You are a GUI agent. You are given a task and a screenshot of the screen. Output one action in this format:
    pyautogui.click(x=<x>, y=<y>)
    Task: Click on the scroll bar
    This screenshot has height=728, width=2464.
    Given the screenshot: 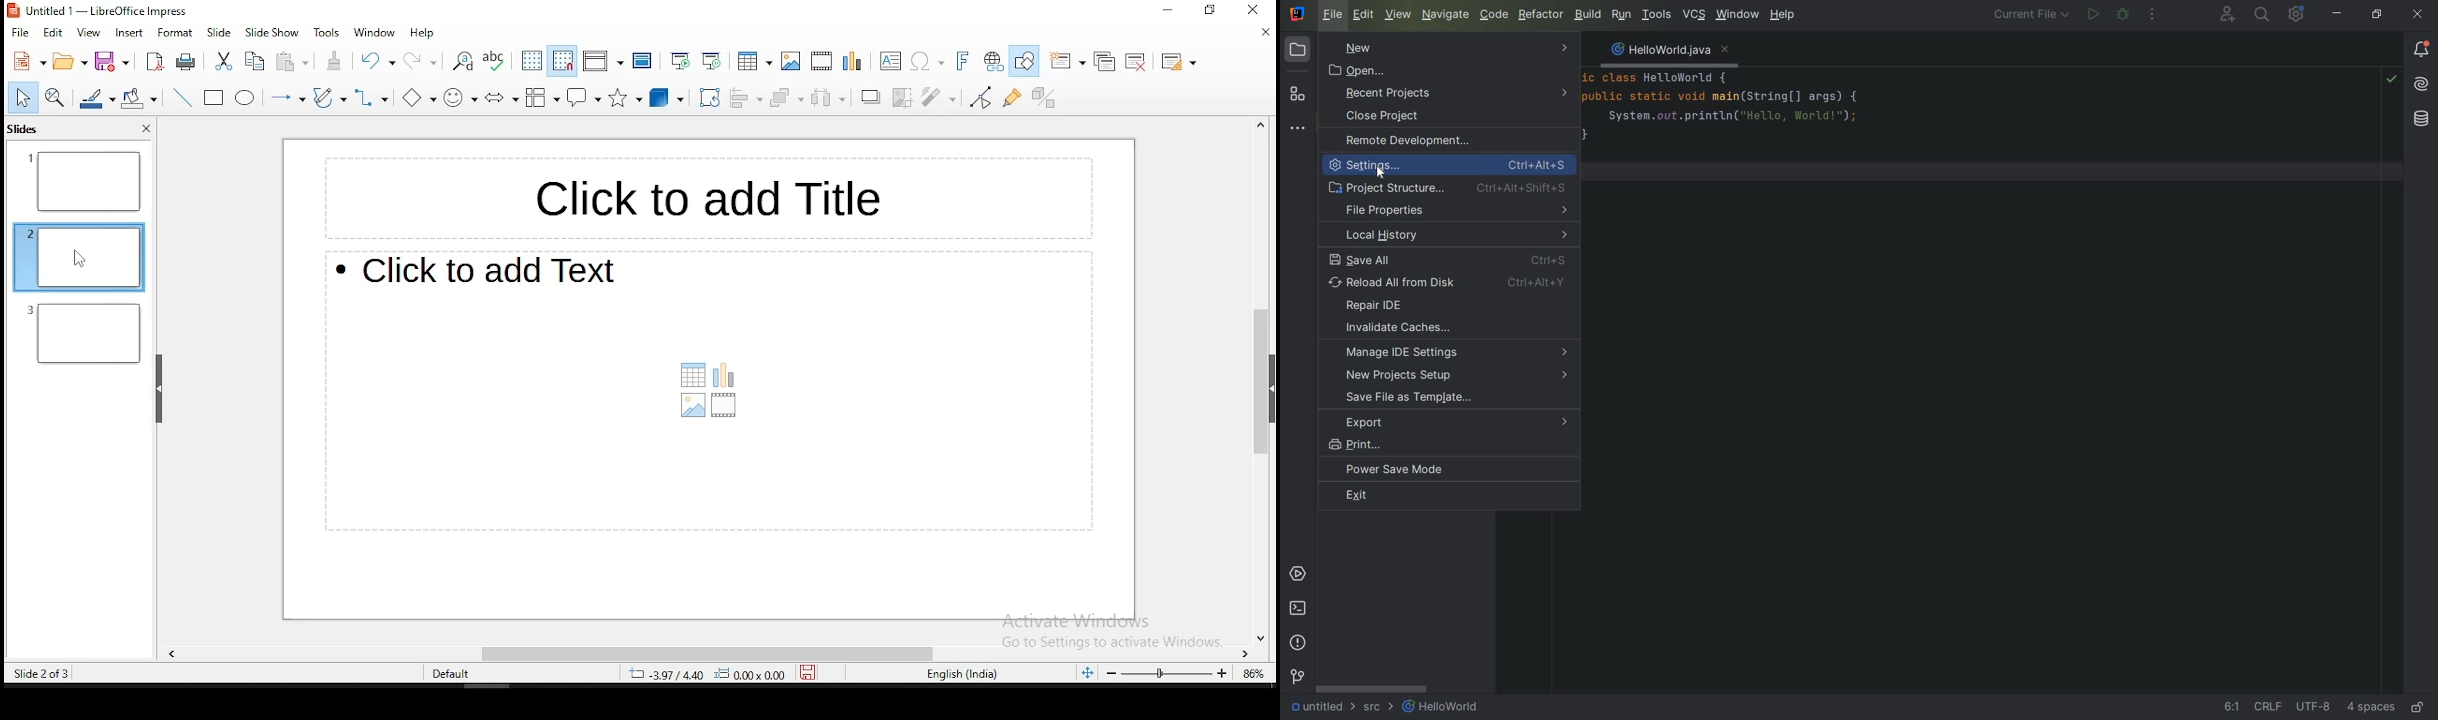 What is the action you would take?
    pyautogui.click(x=711, y=651)
    